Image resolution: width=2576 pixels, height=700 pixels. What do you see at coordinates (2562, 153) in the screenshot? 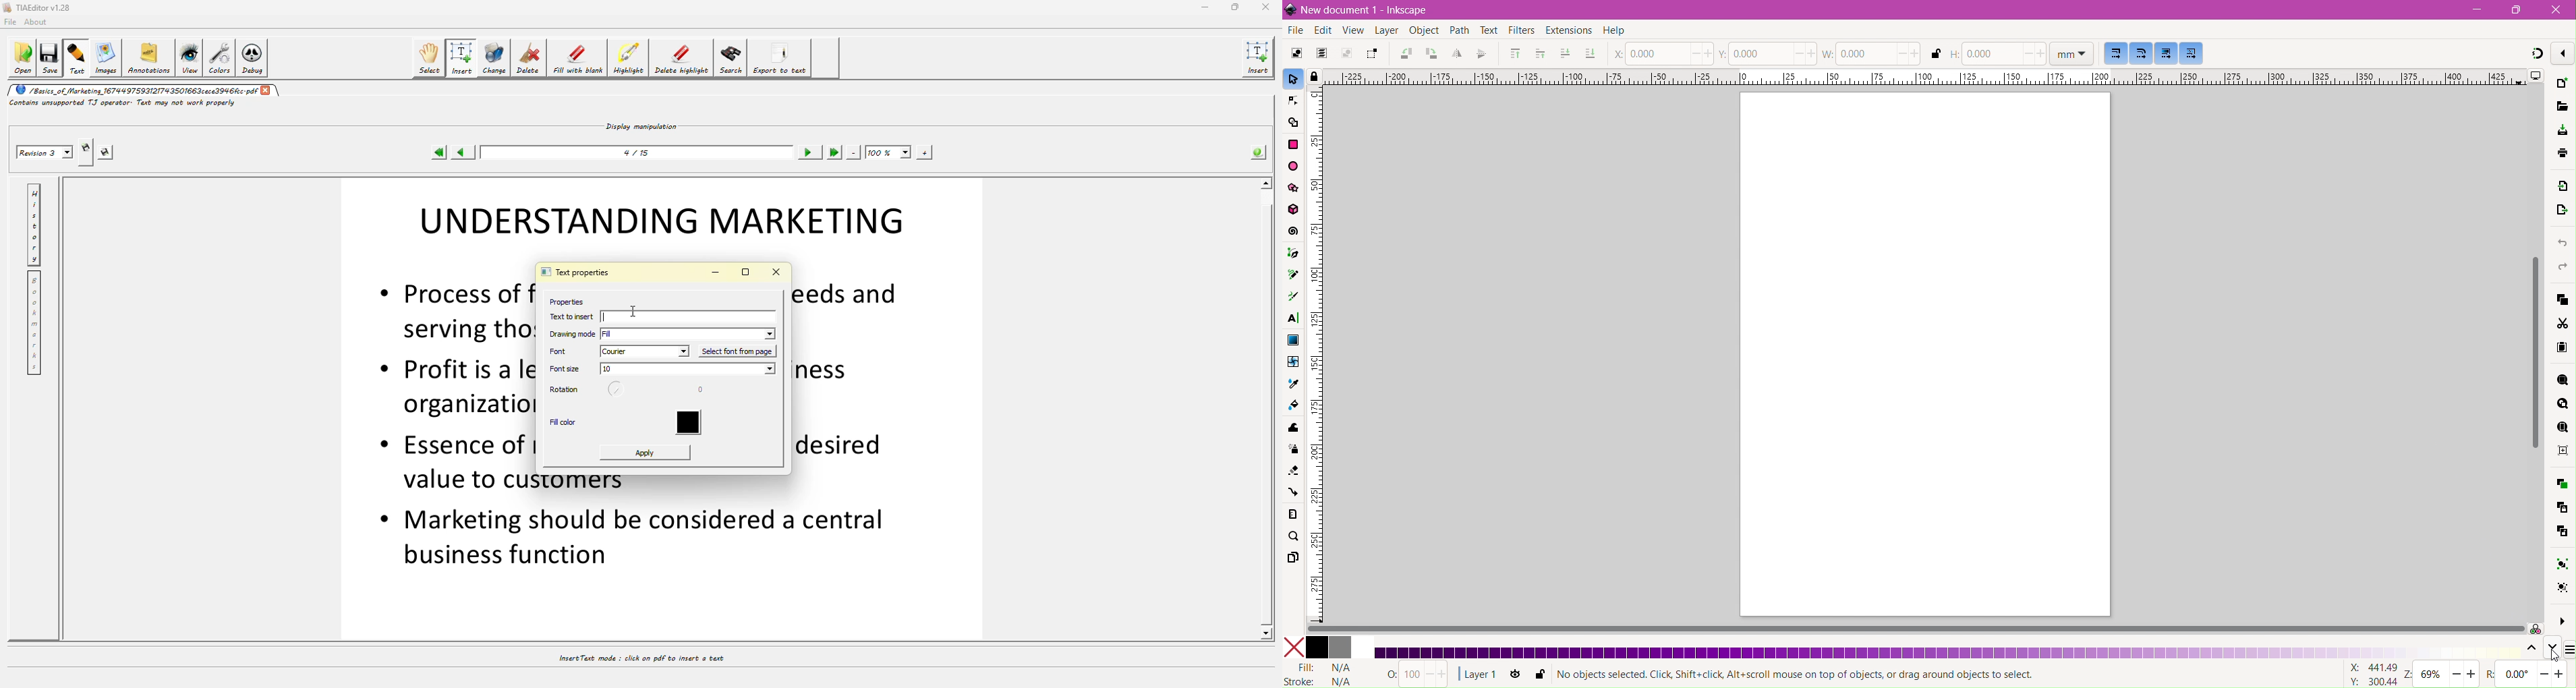
I see `save` at bounding box center [2562, 153].